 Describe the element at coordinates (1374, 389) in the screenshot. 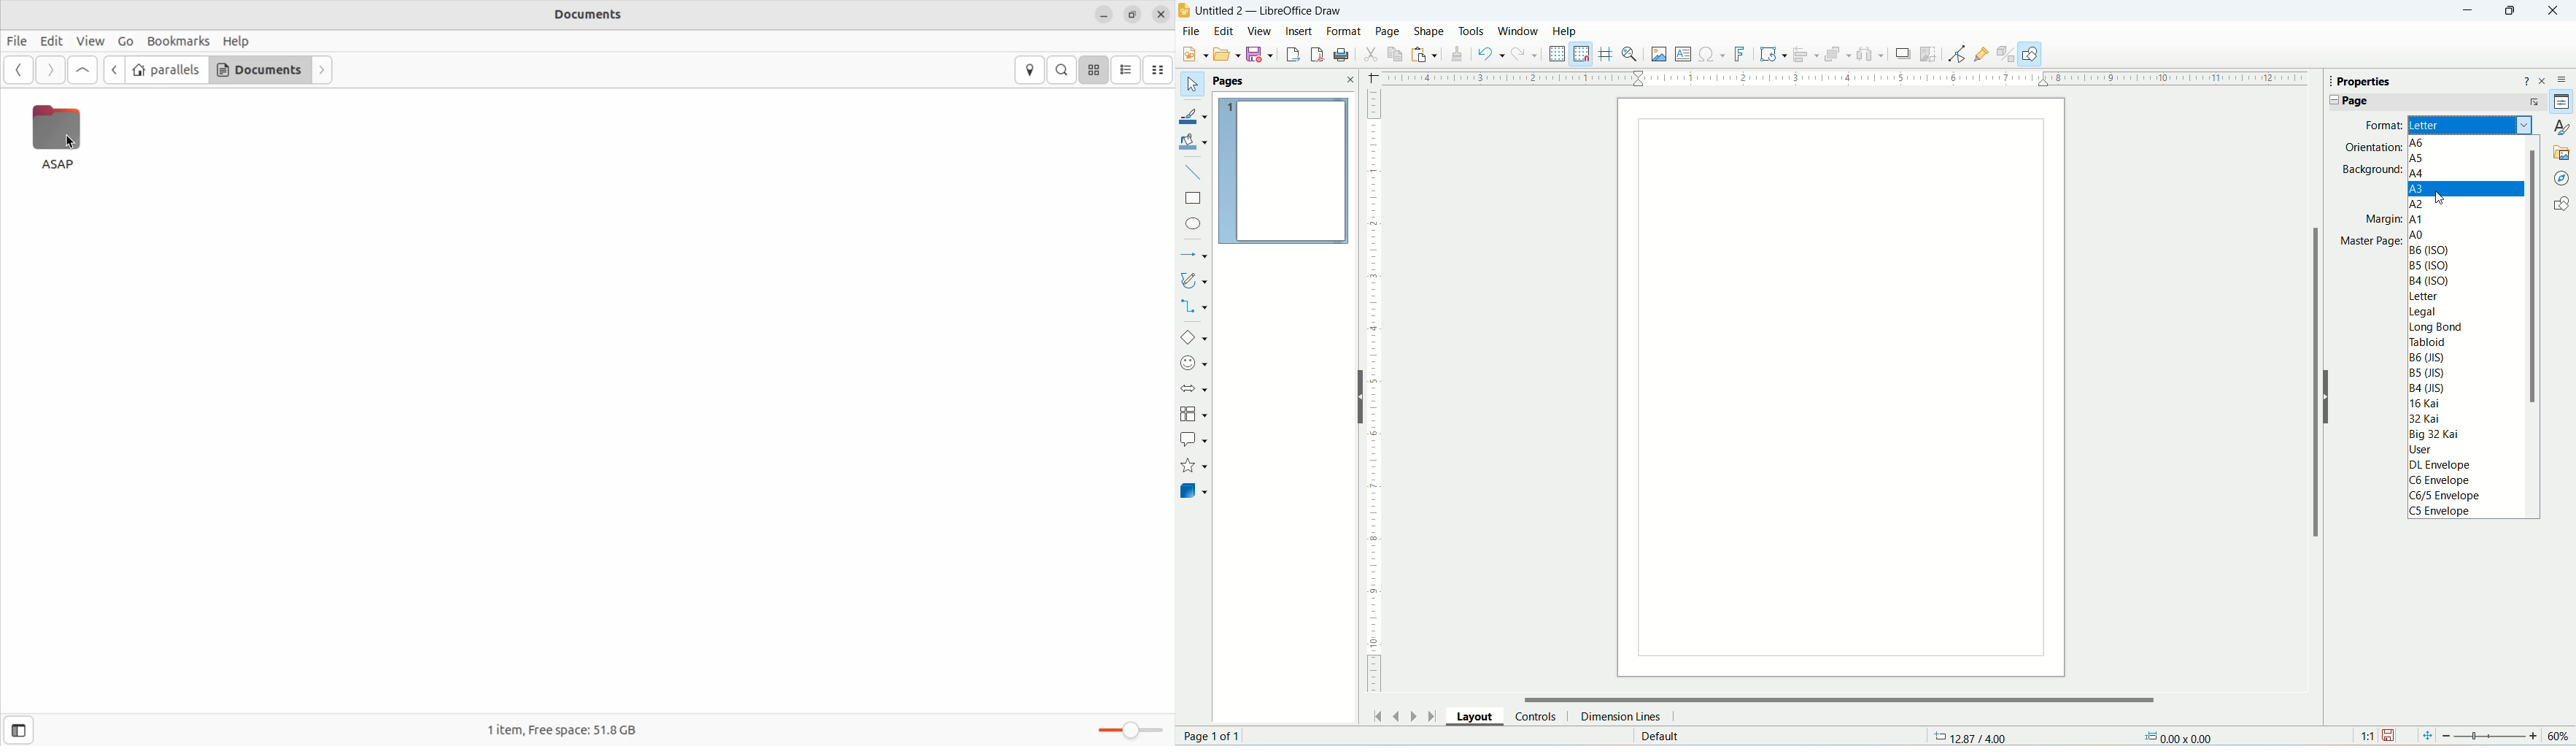

I see `vertical ruler` at that location.